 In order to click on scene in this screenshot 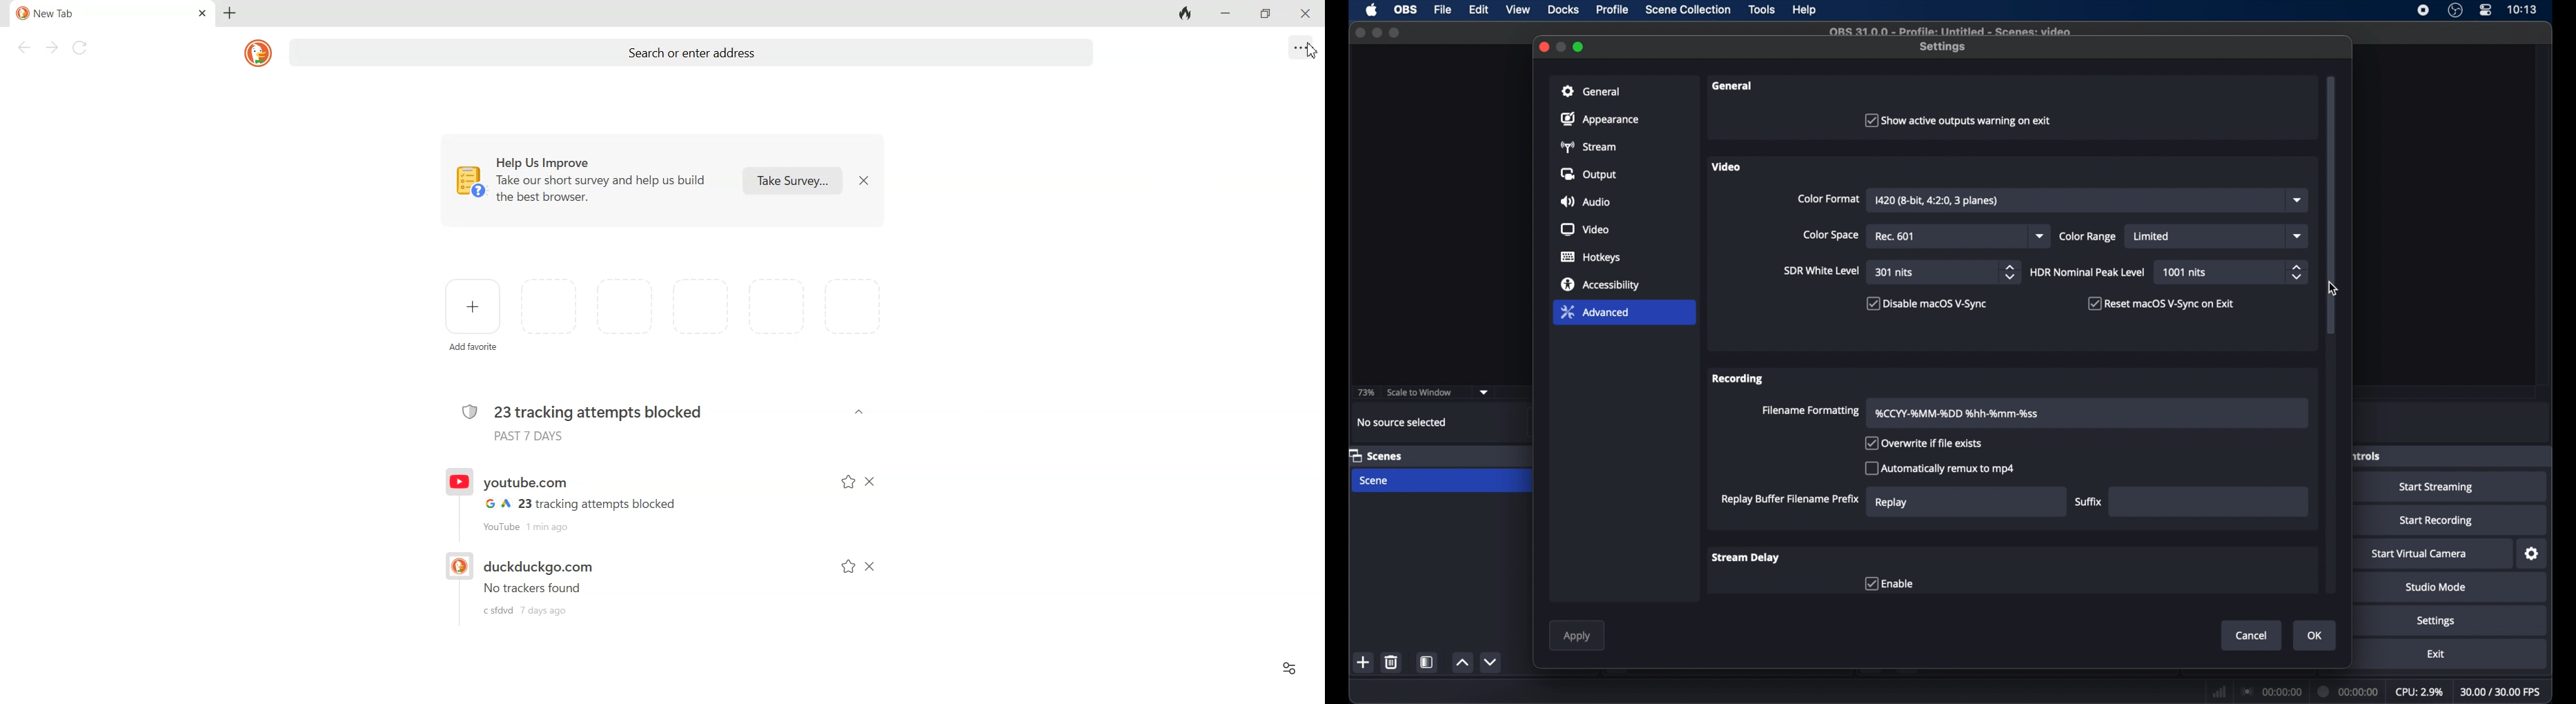, I will do `click(1375, 481)`.